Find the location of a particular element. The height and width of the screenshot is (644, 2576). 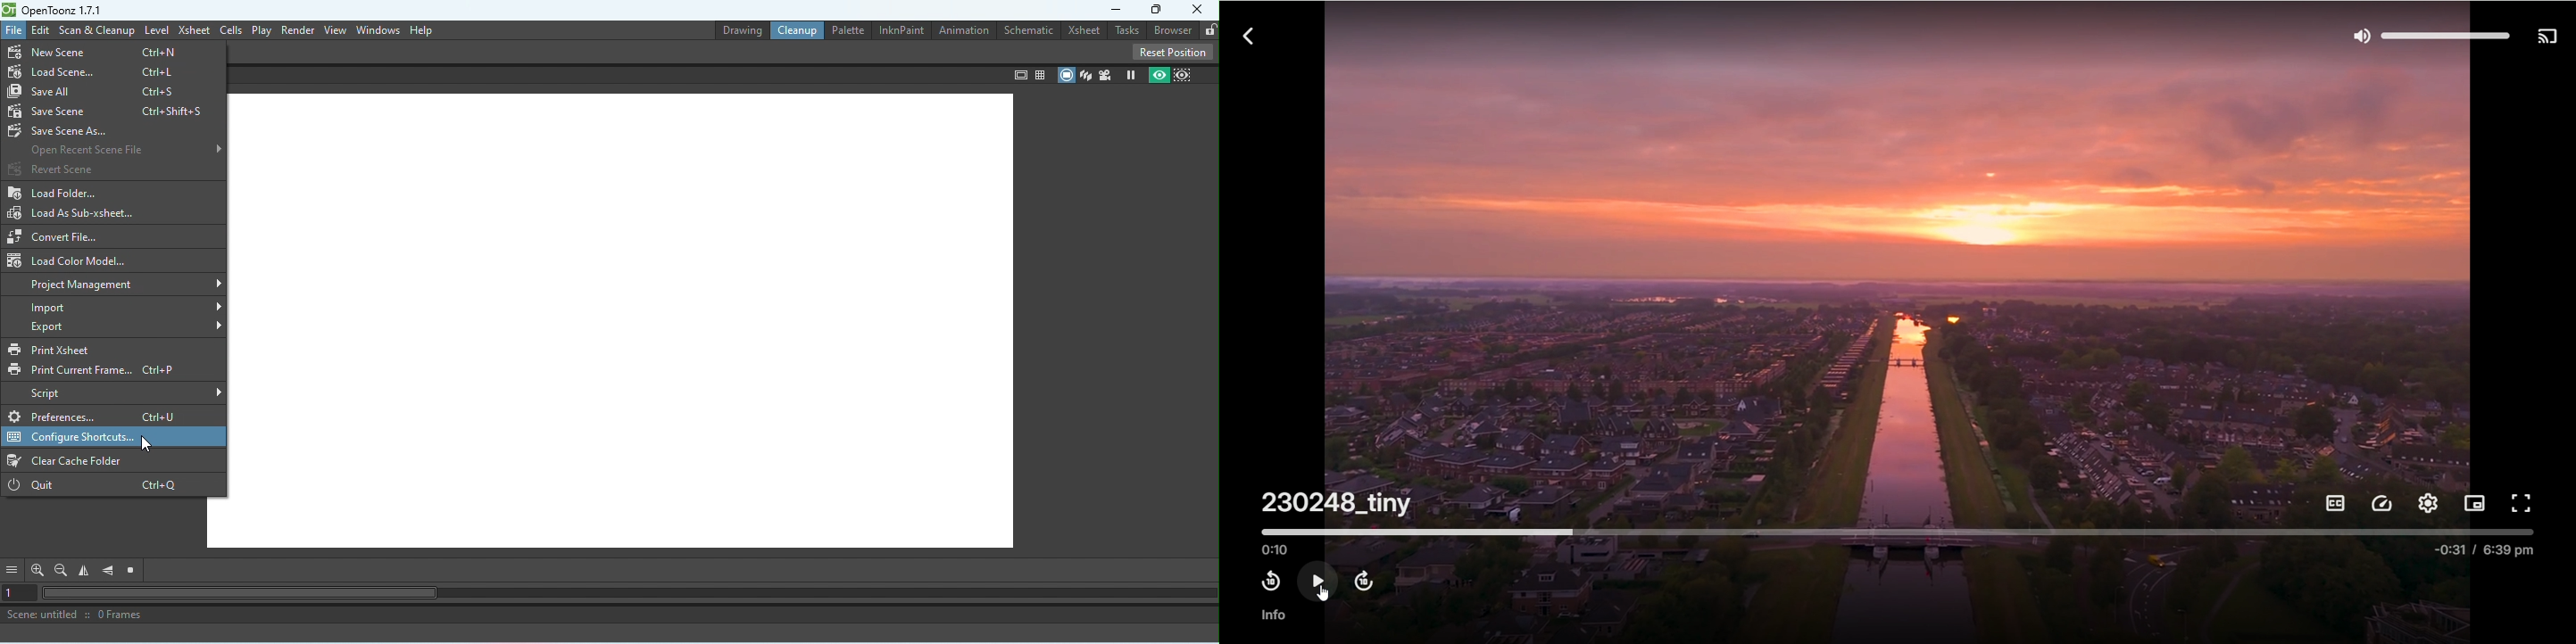

Set the current frame is located at coordinates (20, 594).